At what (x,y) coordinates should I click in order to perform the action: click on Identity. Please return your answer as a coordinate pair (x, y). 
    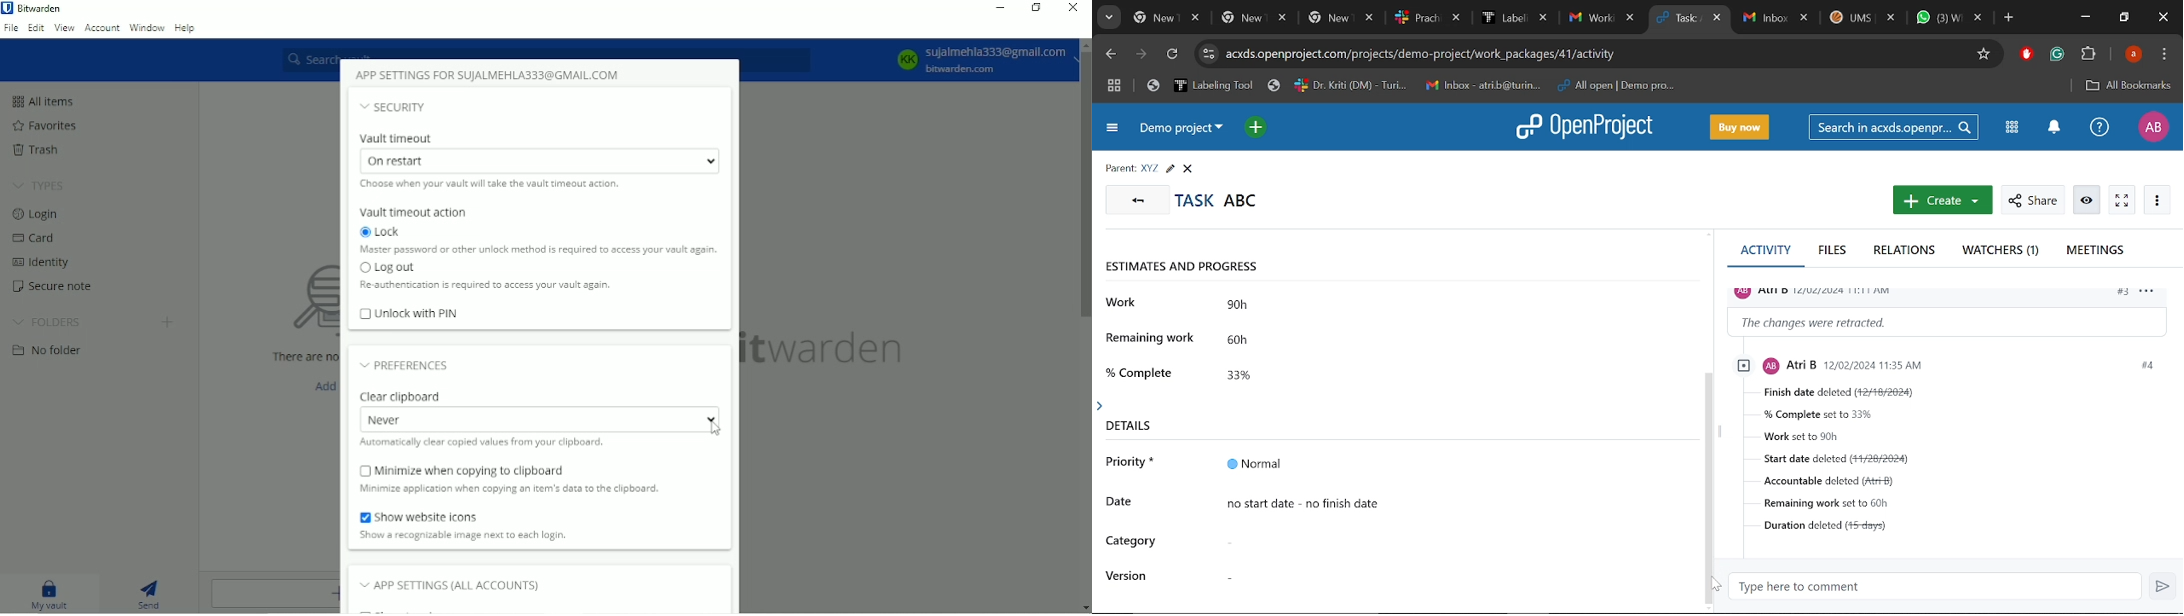
    Looking at the image, I should click on (44, 263).